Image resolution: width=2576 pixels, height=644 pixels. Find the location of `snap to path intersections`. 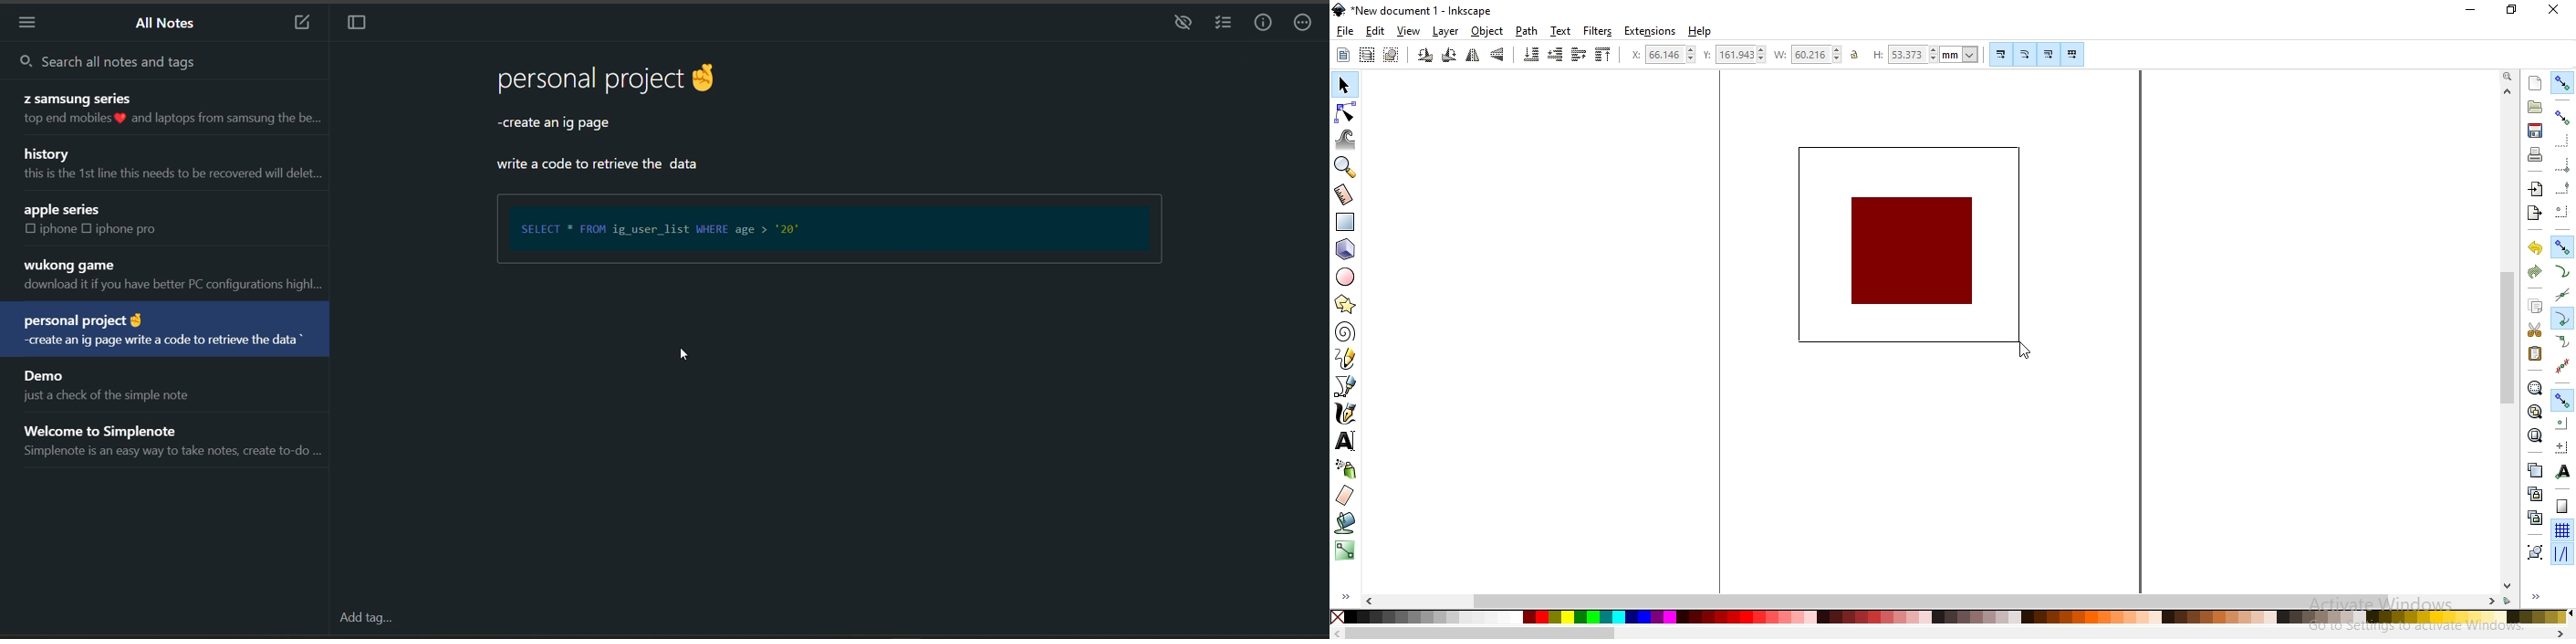

snap to path intersections is located at coordinates (2561, 296).